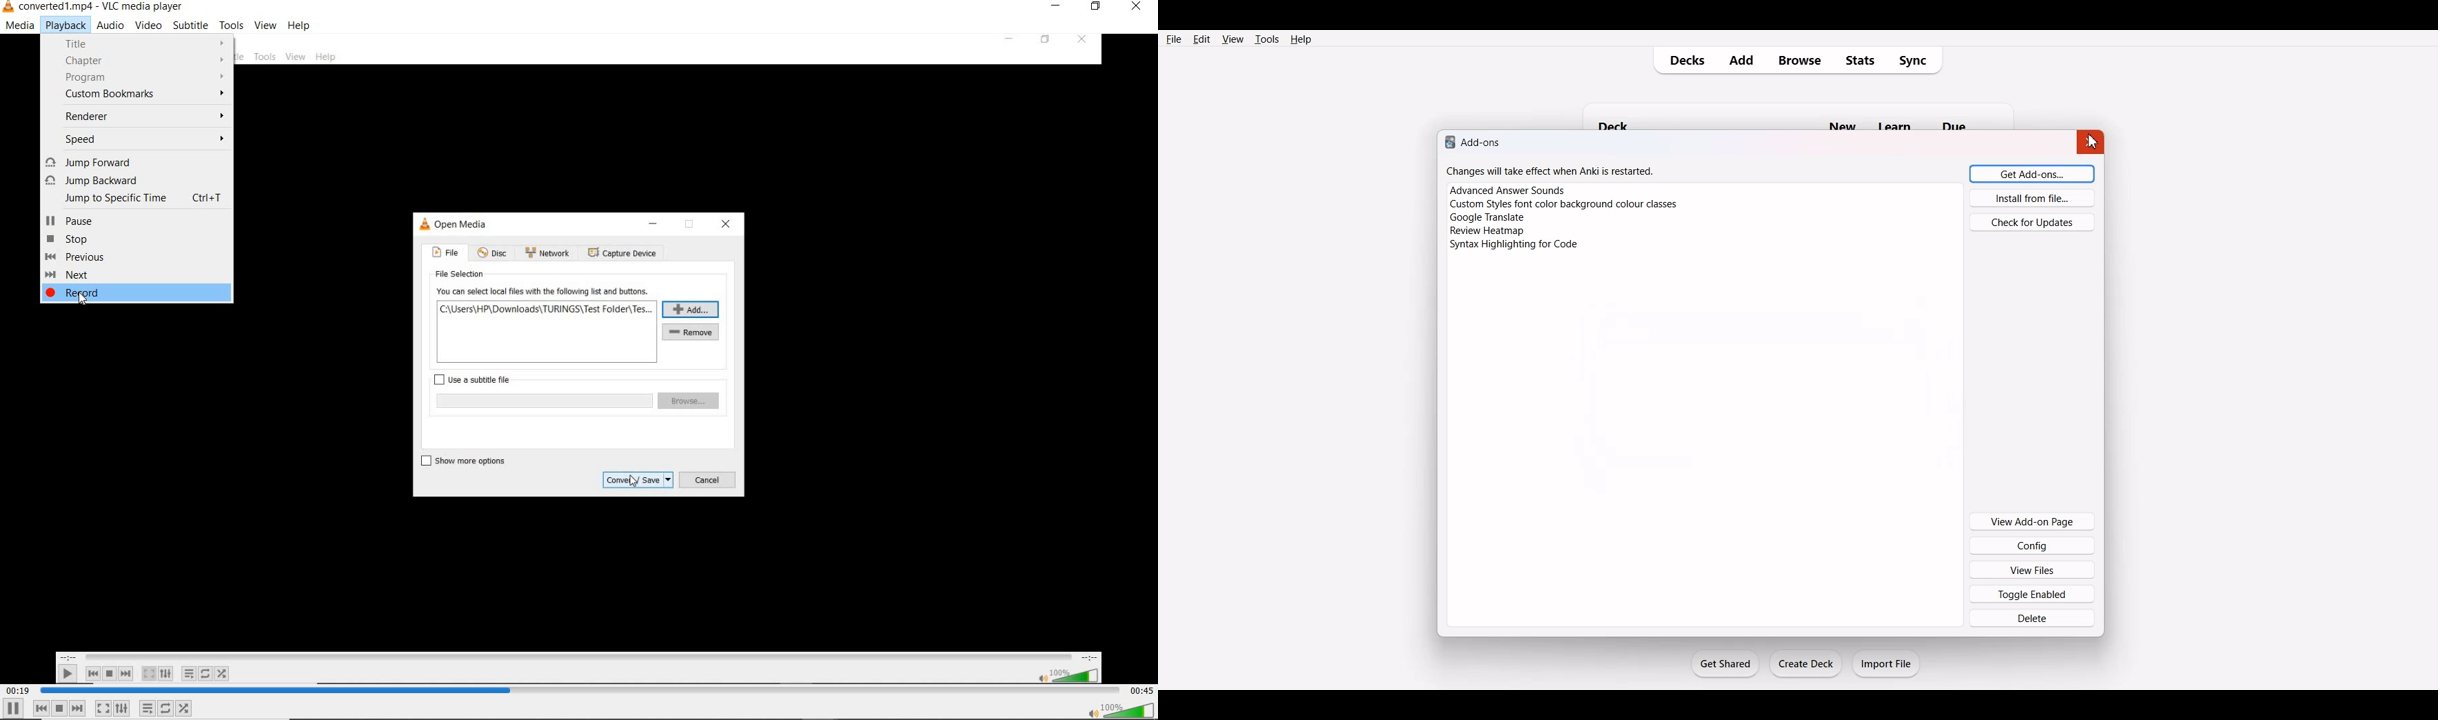 This screenshot has width=2464, height=728. I want to click on Config, so click(2032, 545).